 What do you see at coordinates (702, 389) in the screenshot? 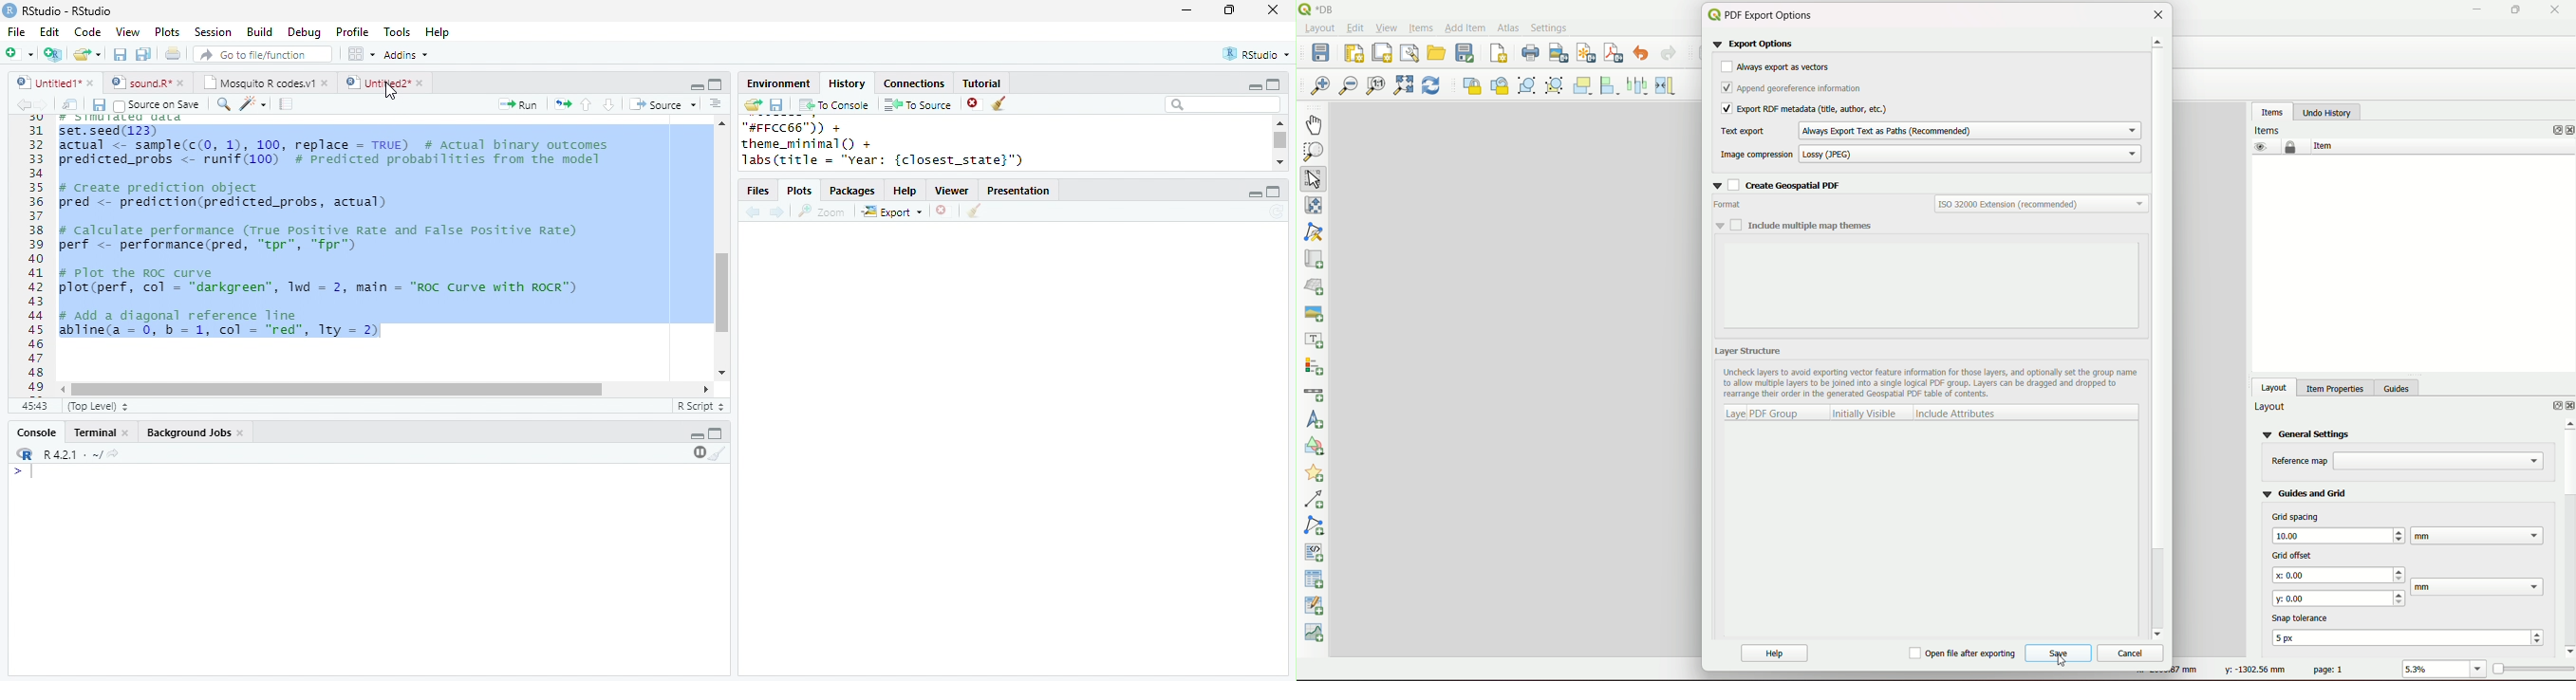
I see `scroll right` at bounding box center [702, 389].